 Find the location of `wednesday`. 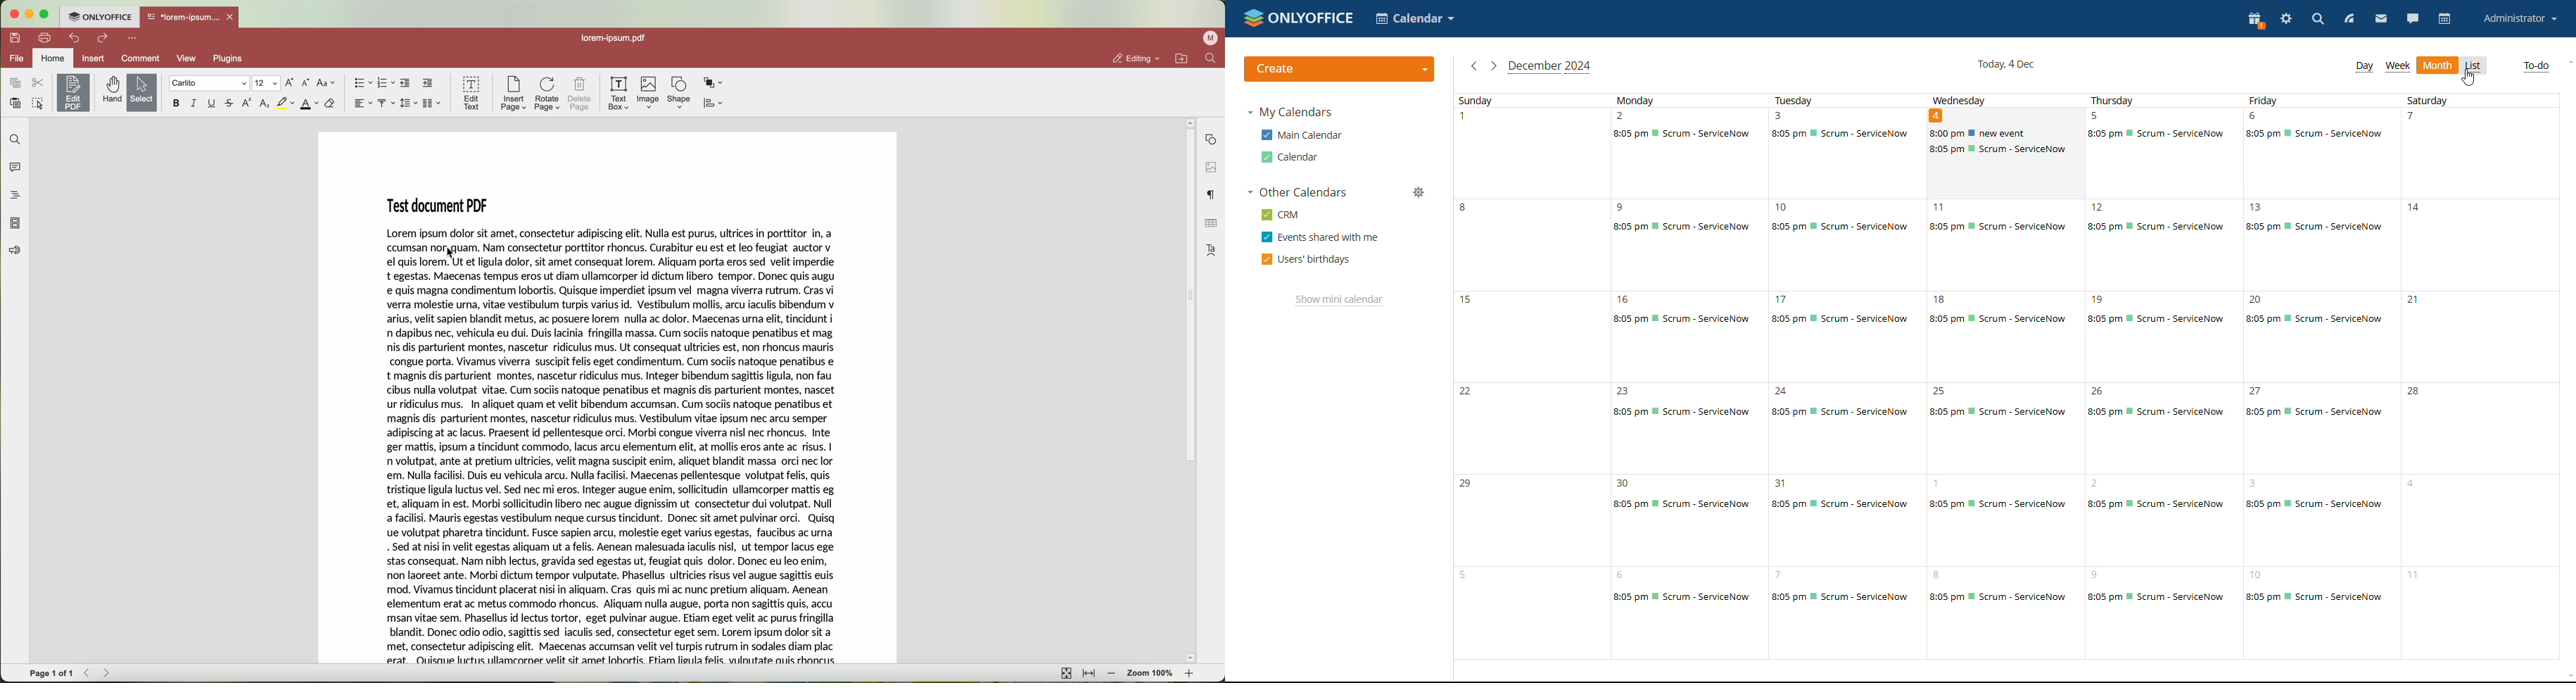

wednesday is located at coordinates (1996, 98).